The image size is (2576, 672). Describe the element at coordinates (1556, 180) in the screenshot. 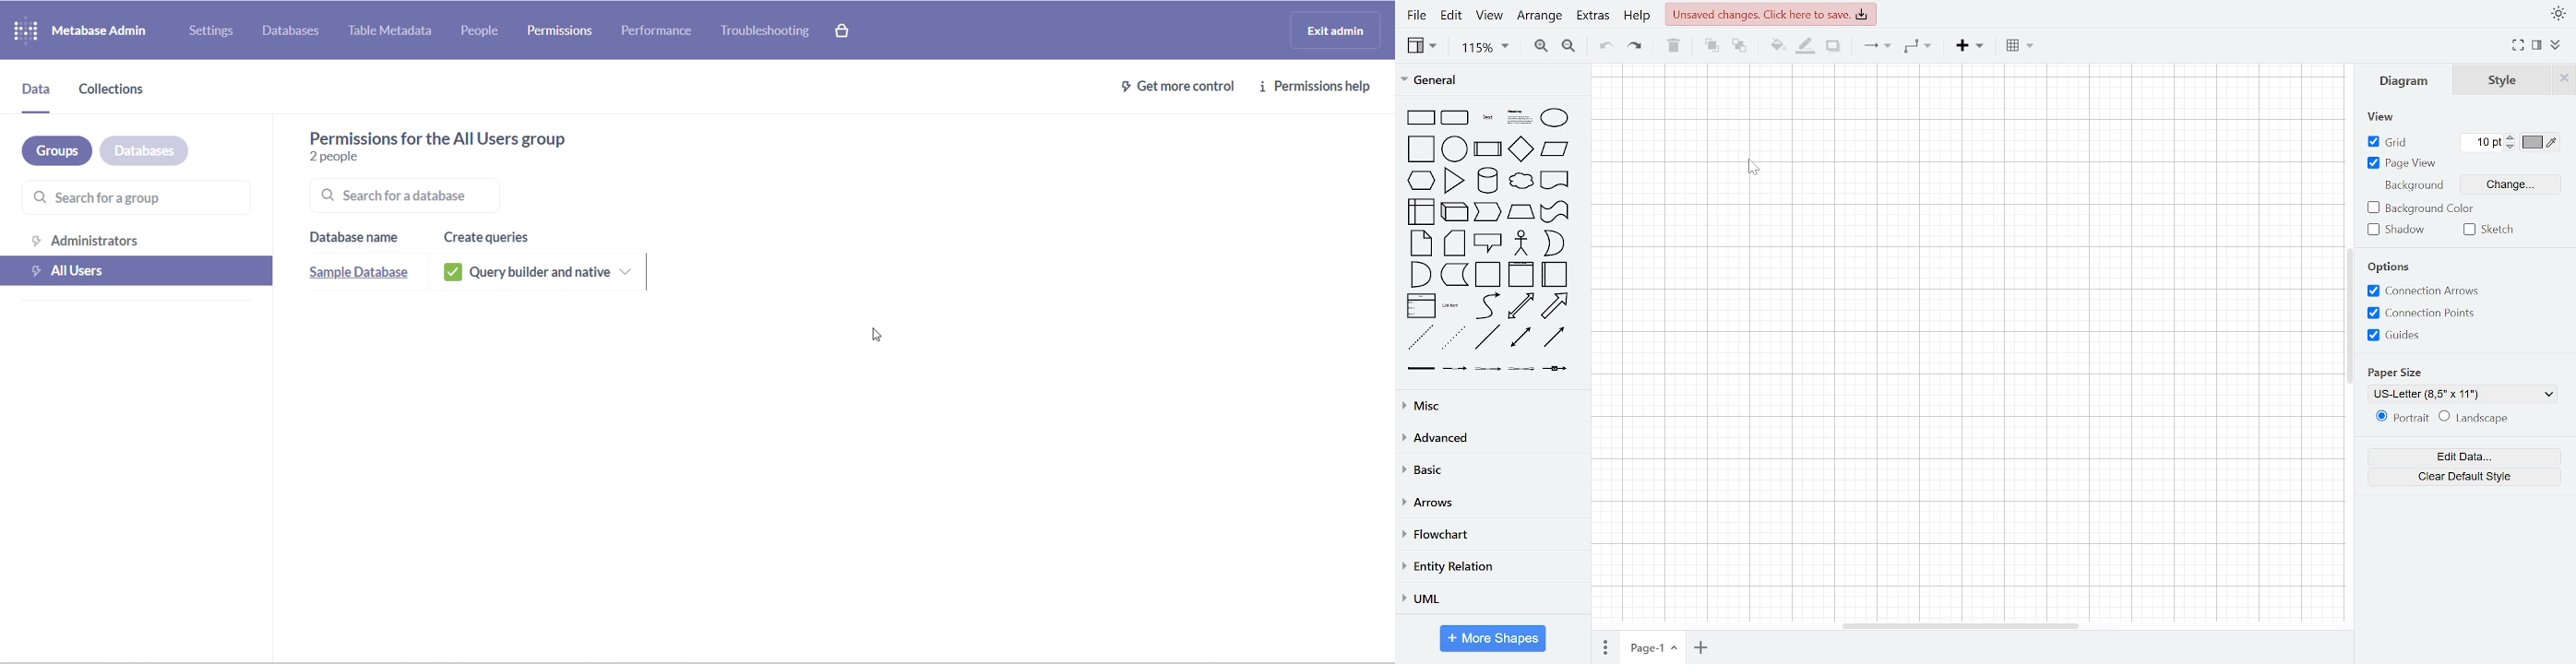

I see `document` at that location.